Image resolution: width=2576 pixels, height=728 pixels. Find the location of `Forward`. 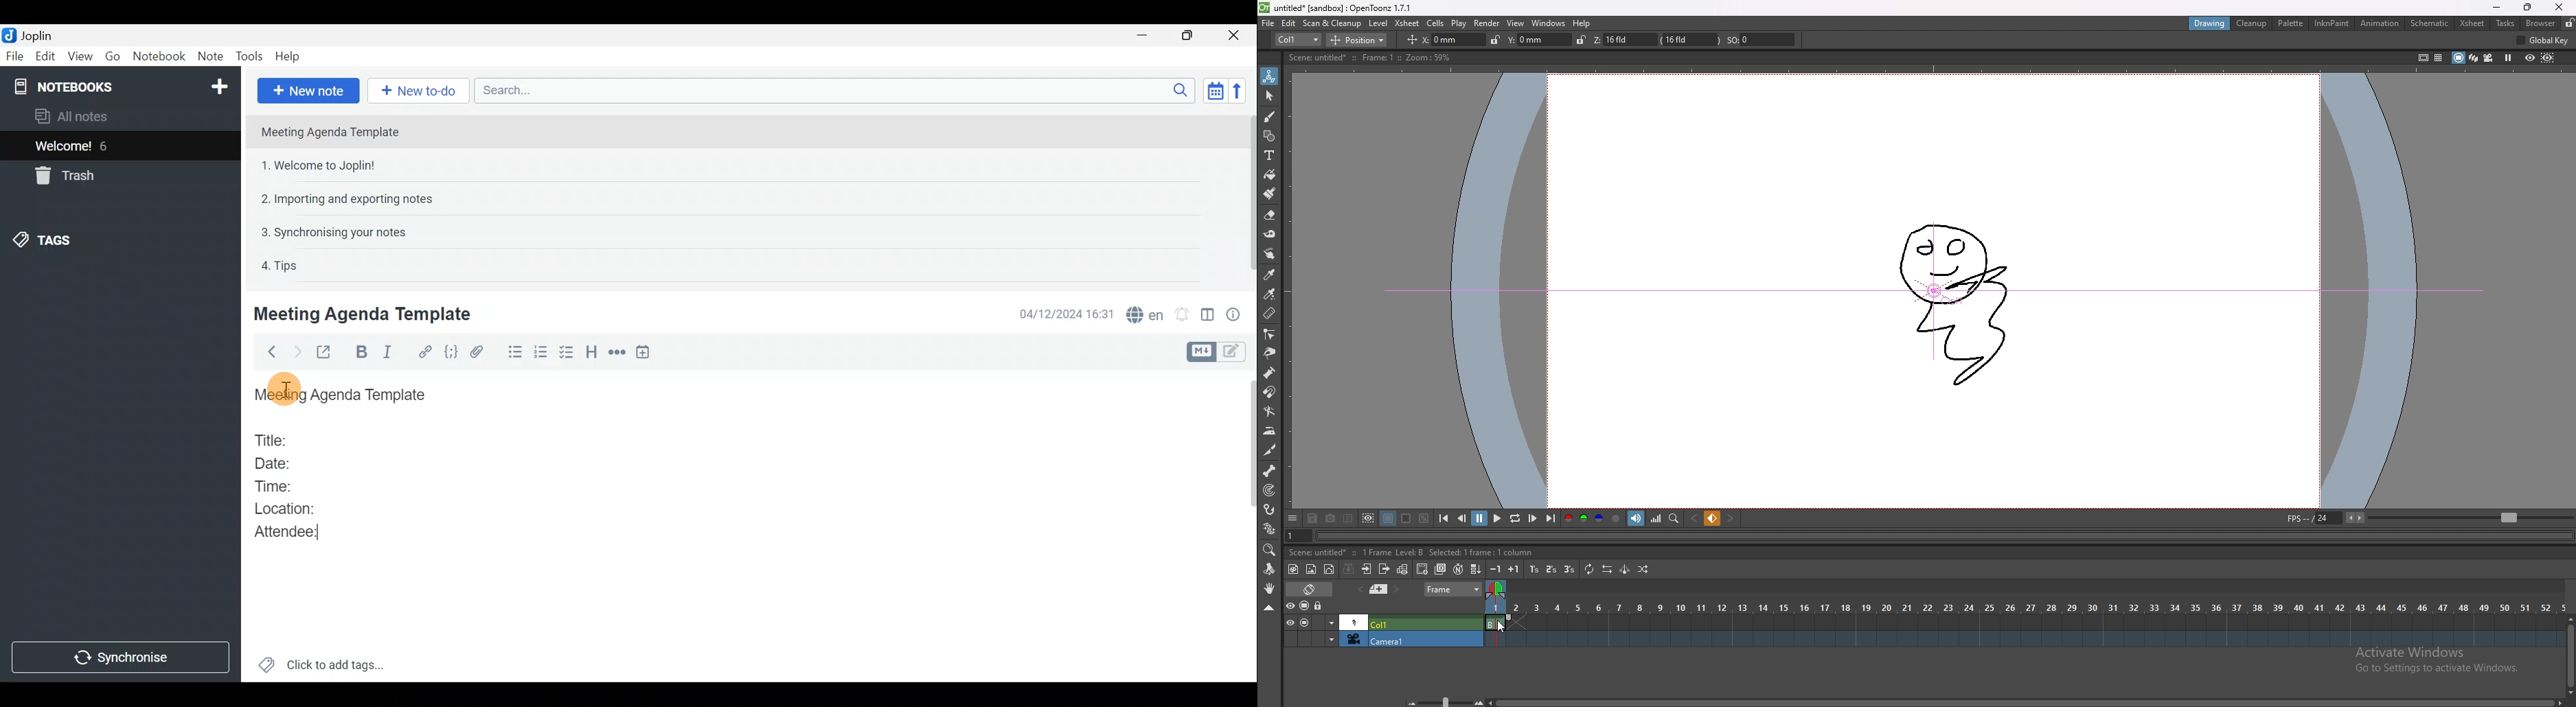

Forward is located at coordinates (295, 352).